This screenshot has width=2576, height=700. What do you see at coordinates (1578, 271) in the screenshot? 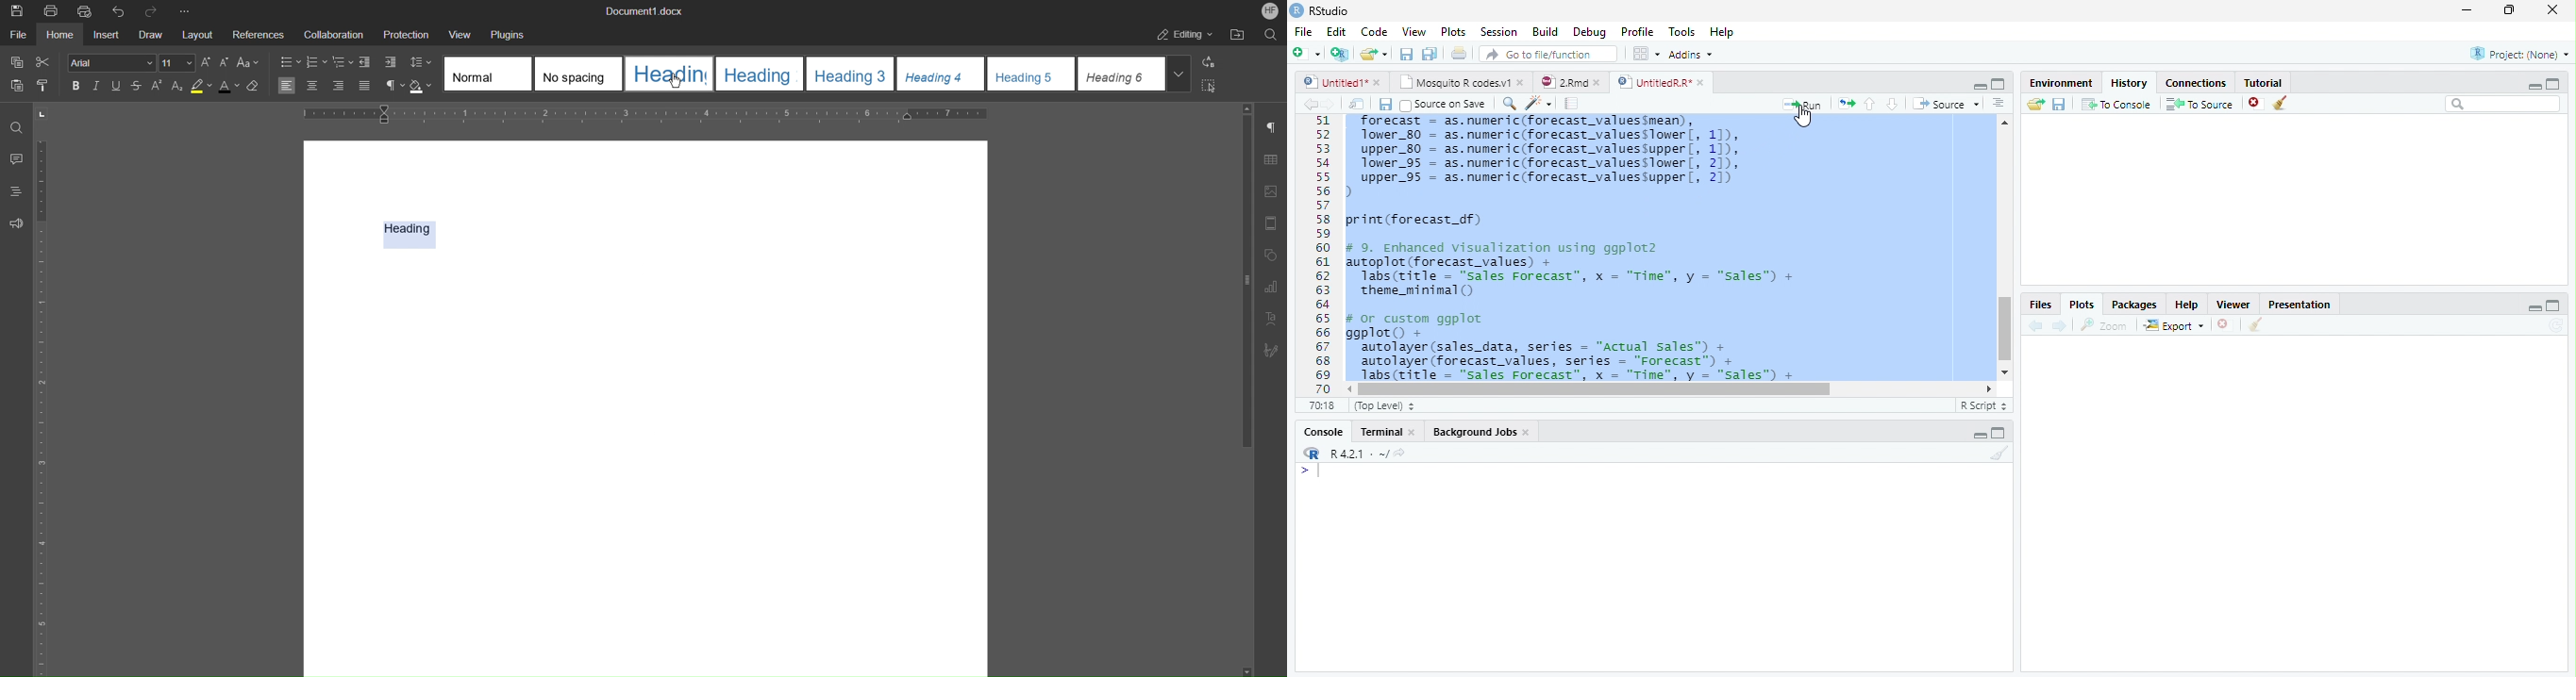
I see `# 9. Enhanced visualization using ggplot2

autoplot (forecast_values) +
Tabs (title - “sales Forecast”, x = "Time", y = "sales") +
theme_minimal ()` at bounding box center [1578, 271].